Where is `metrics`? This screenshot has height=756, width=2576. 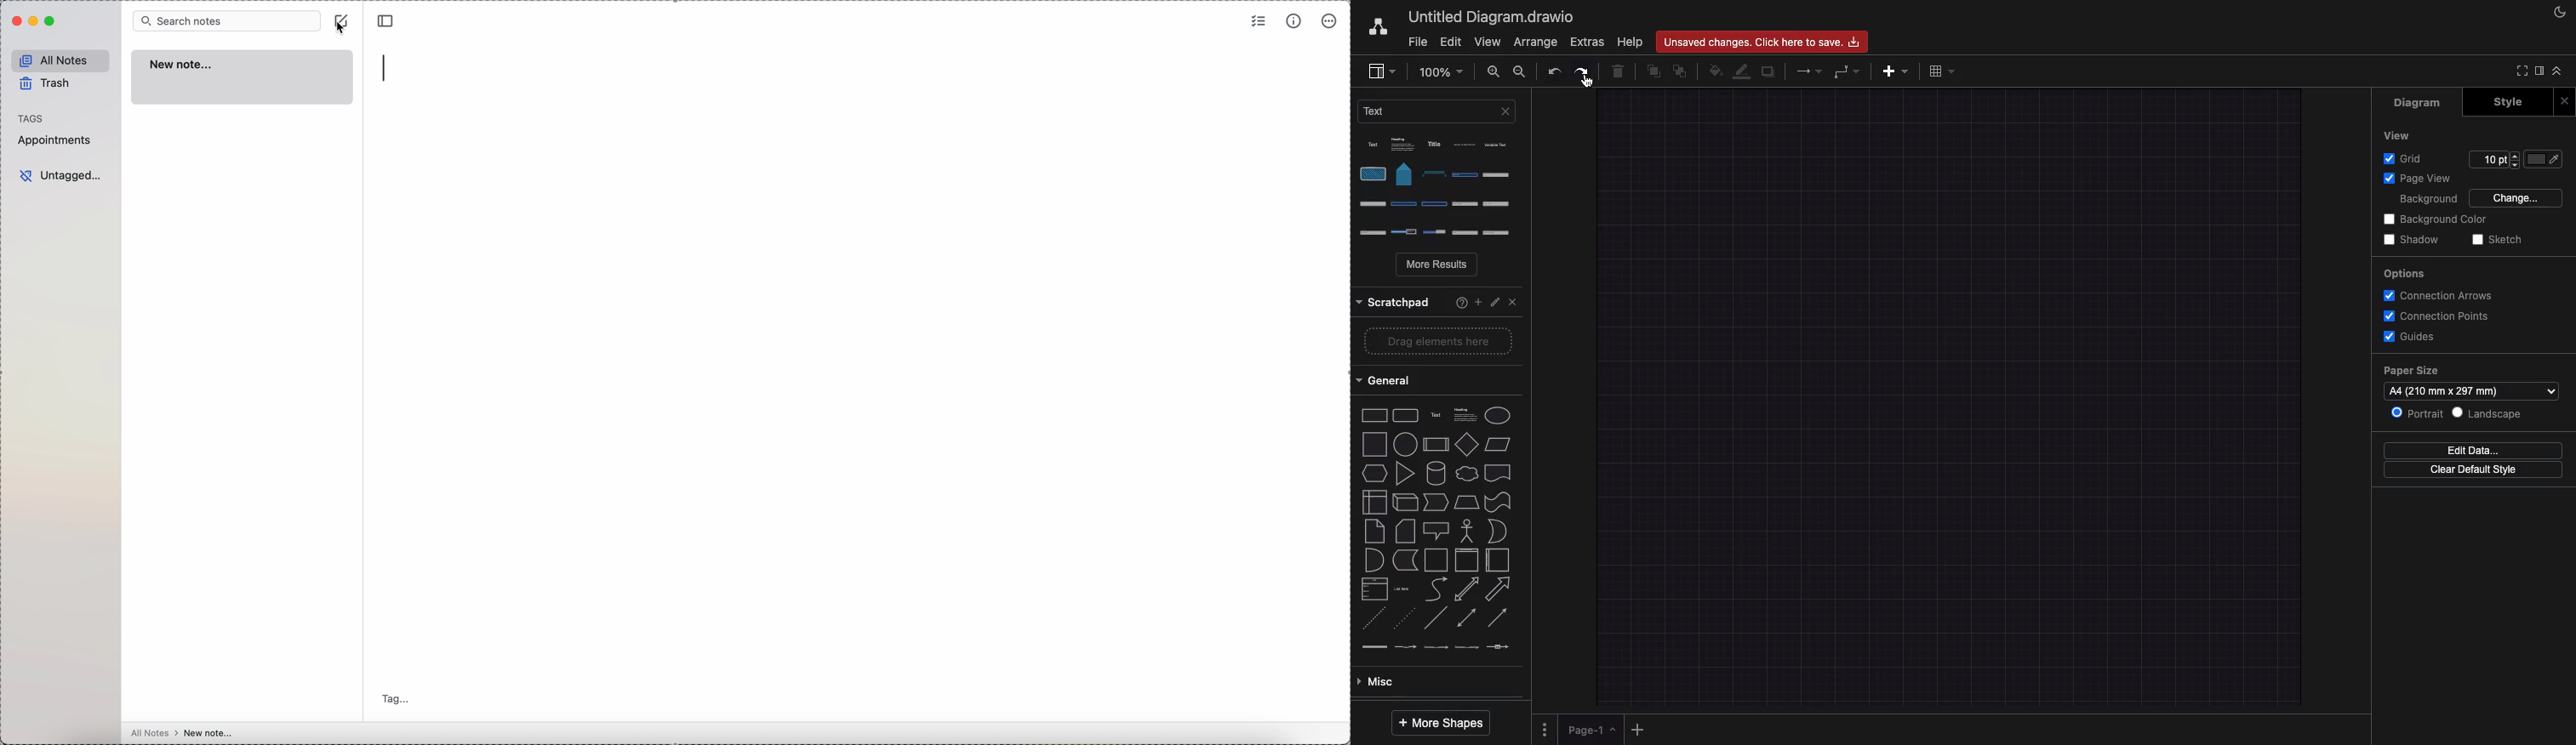 metrics is located at coordinates (1295, 21).